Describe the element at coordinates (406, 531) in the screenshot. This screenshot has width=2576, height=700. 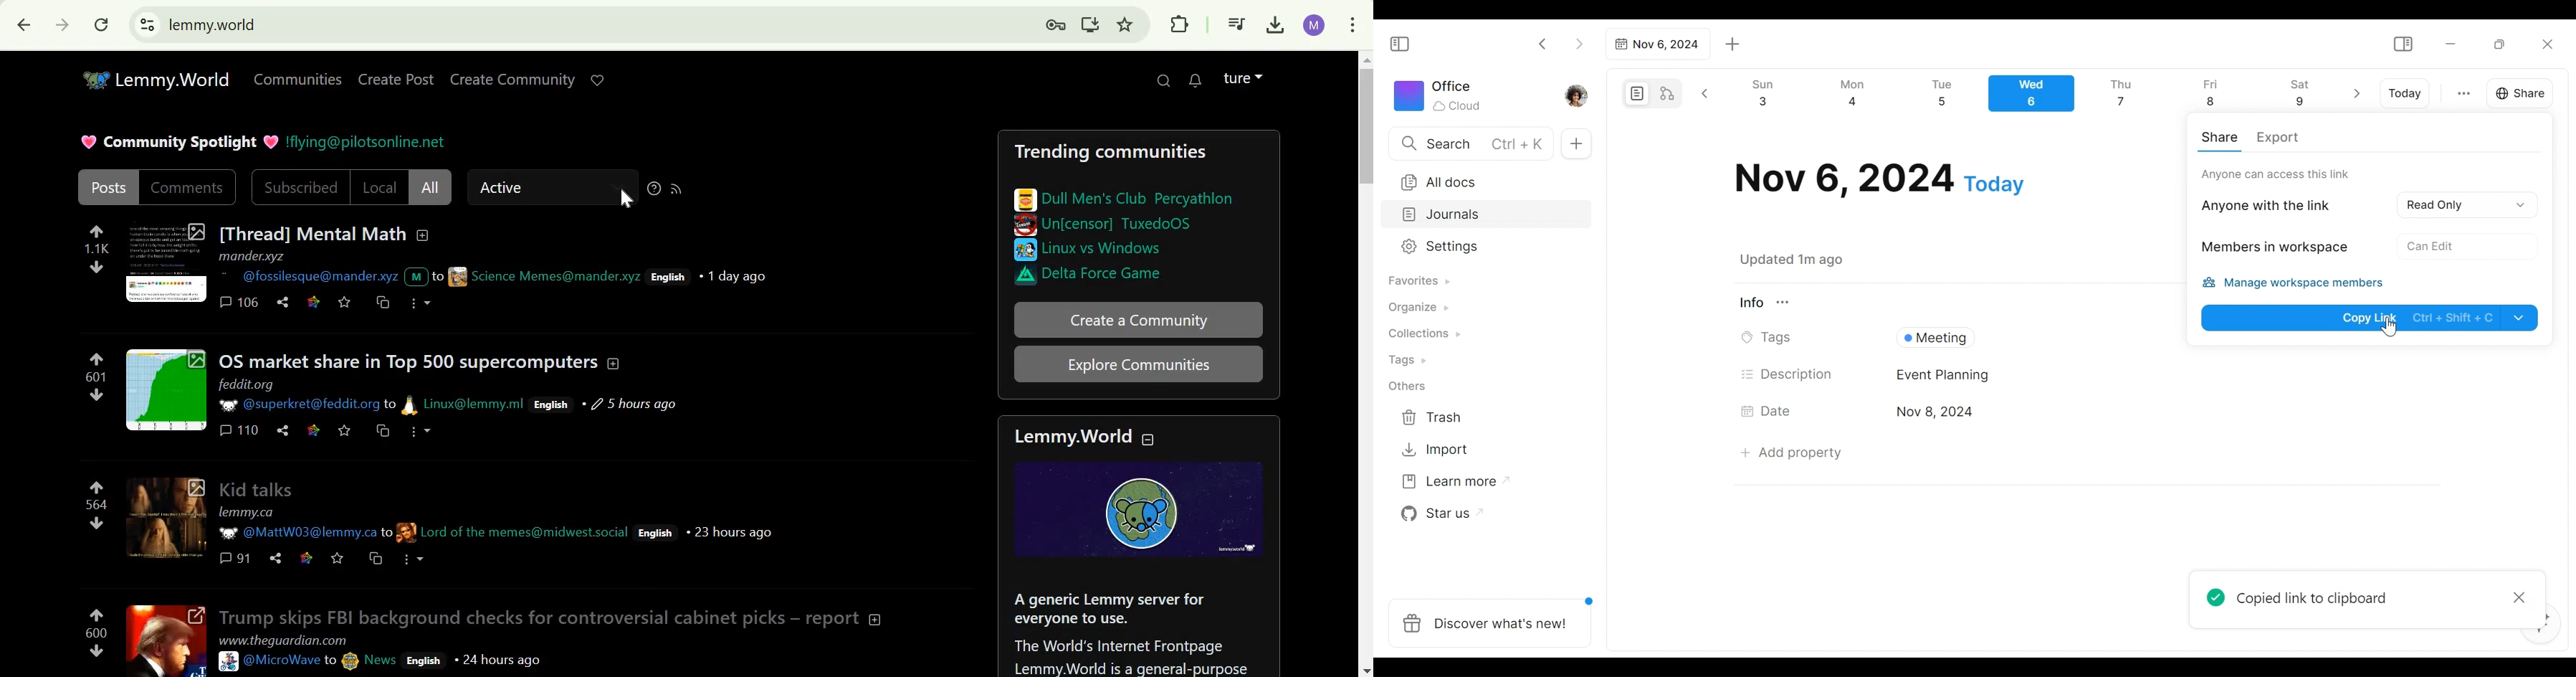
I see `picture` at that location.